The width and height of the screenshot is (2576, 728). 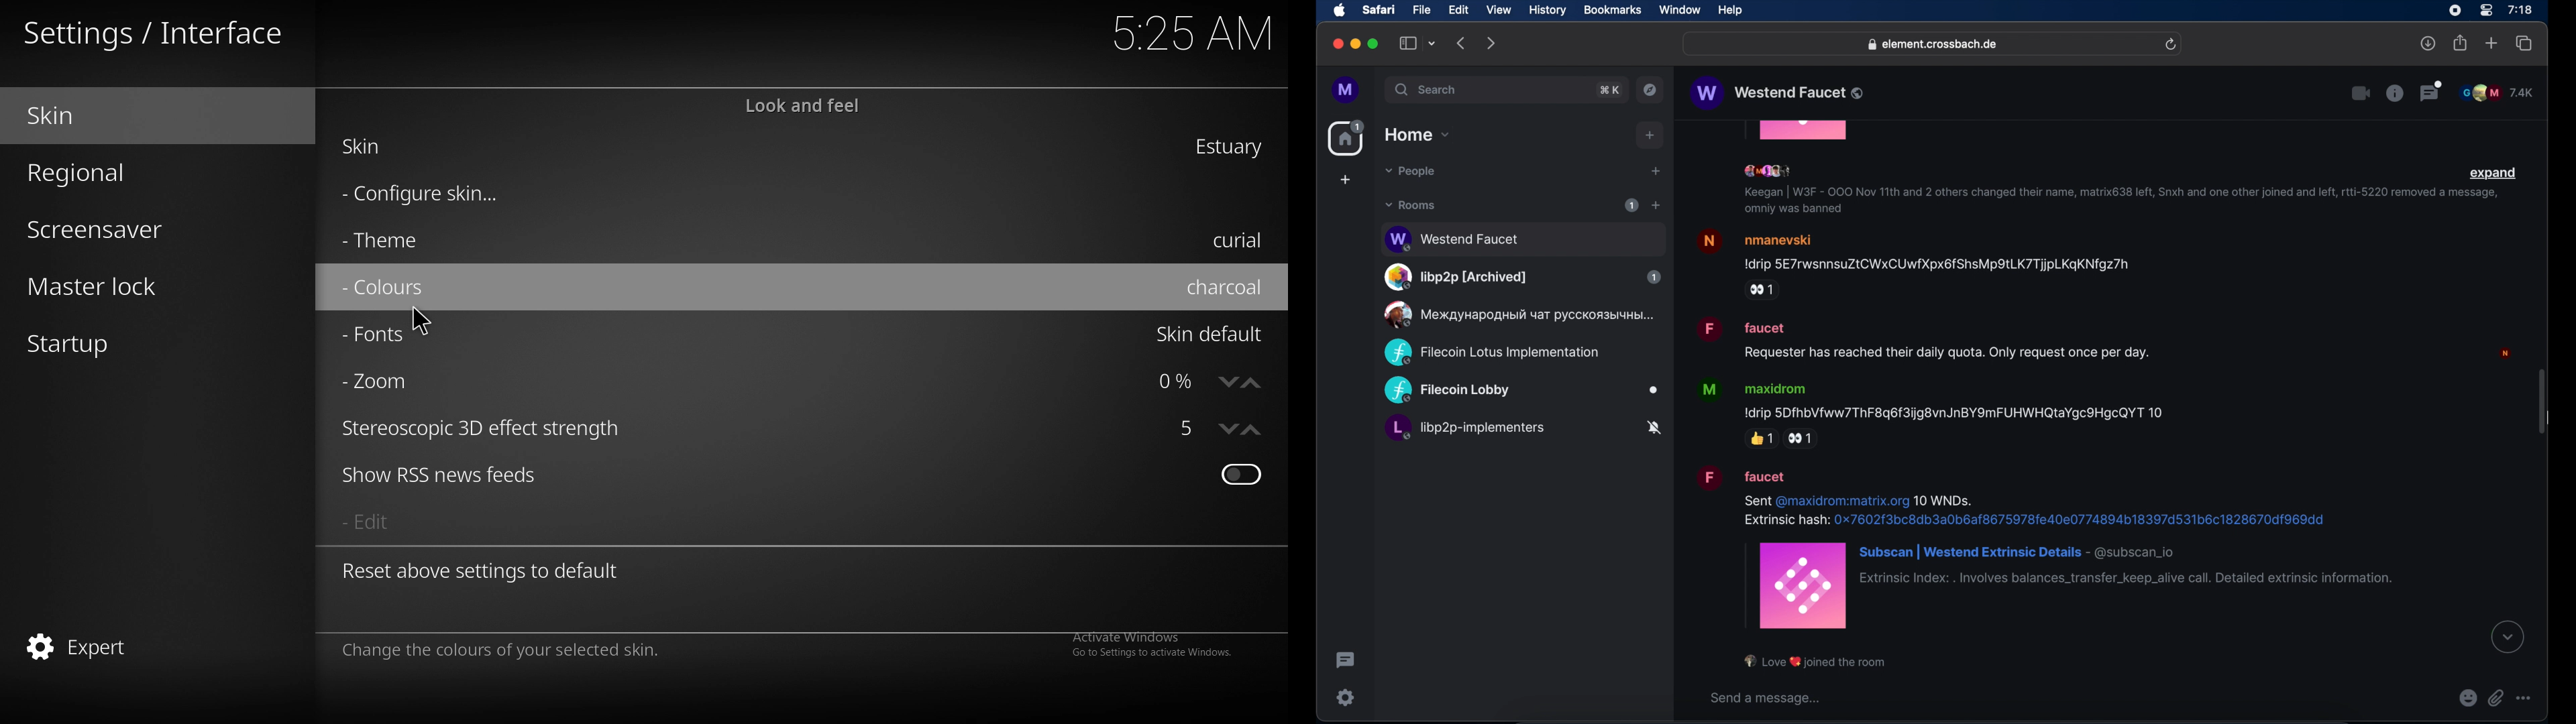 What do you see at coordinates (2508, 638) in the screenshot?
I see `see latest message` at bounding box center [2508, 638].